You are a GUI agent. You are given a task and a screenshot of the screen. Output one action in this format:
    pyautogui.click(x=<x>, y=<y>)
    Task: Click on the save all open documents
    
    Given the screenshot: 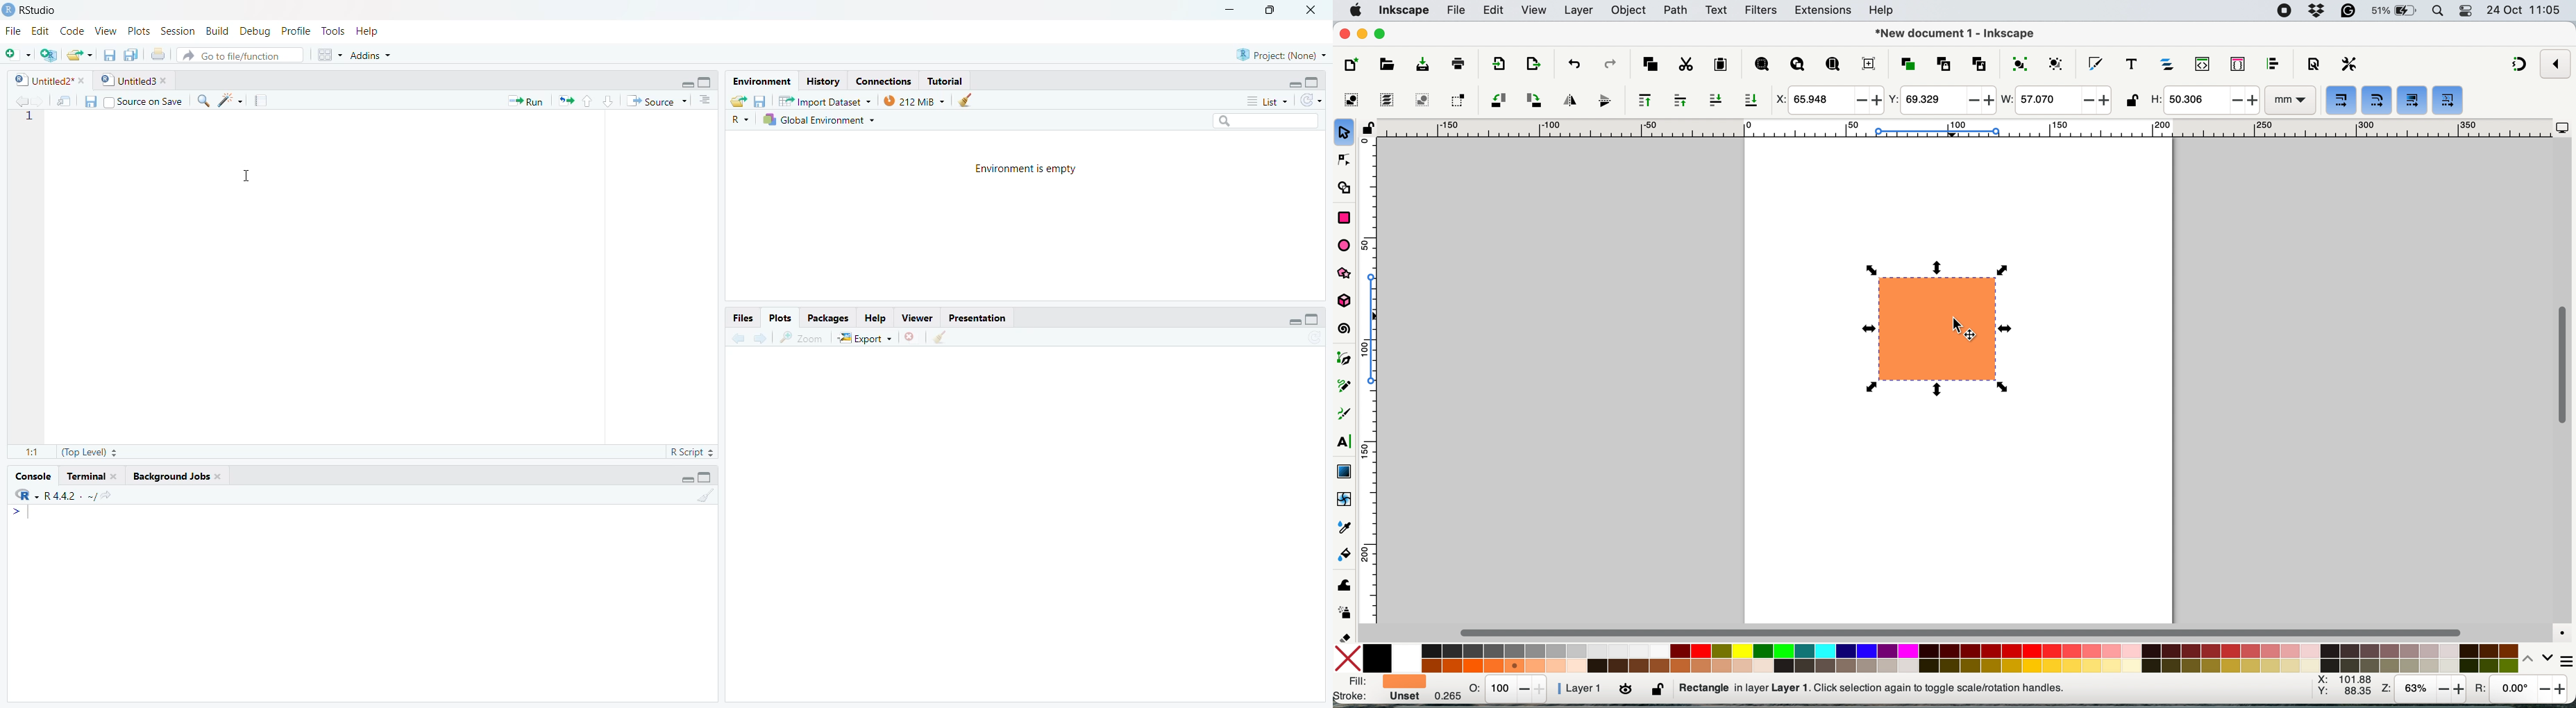 What is the action you would take?
    pyautogui.click(x=133, y=56)
    